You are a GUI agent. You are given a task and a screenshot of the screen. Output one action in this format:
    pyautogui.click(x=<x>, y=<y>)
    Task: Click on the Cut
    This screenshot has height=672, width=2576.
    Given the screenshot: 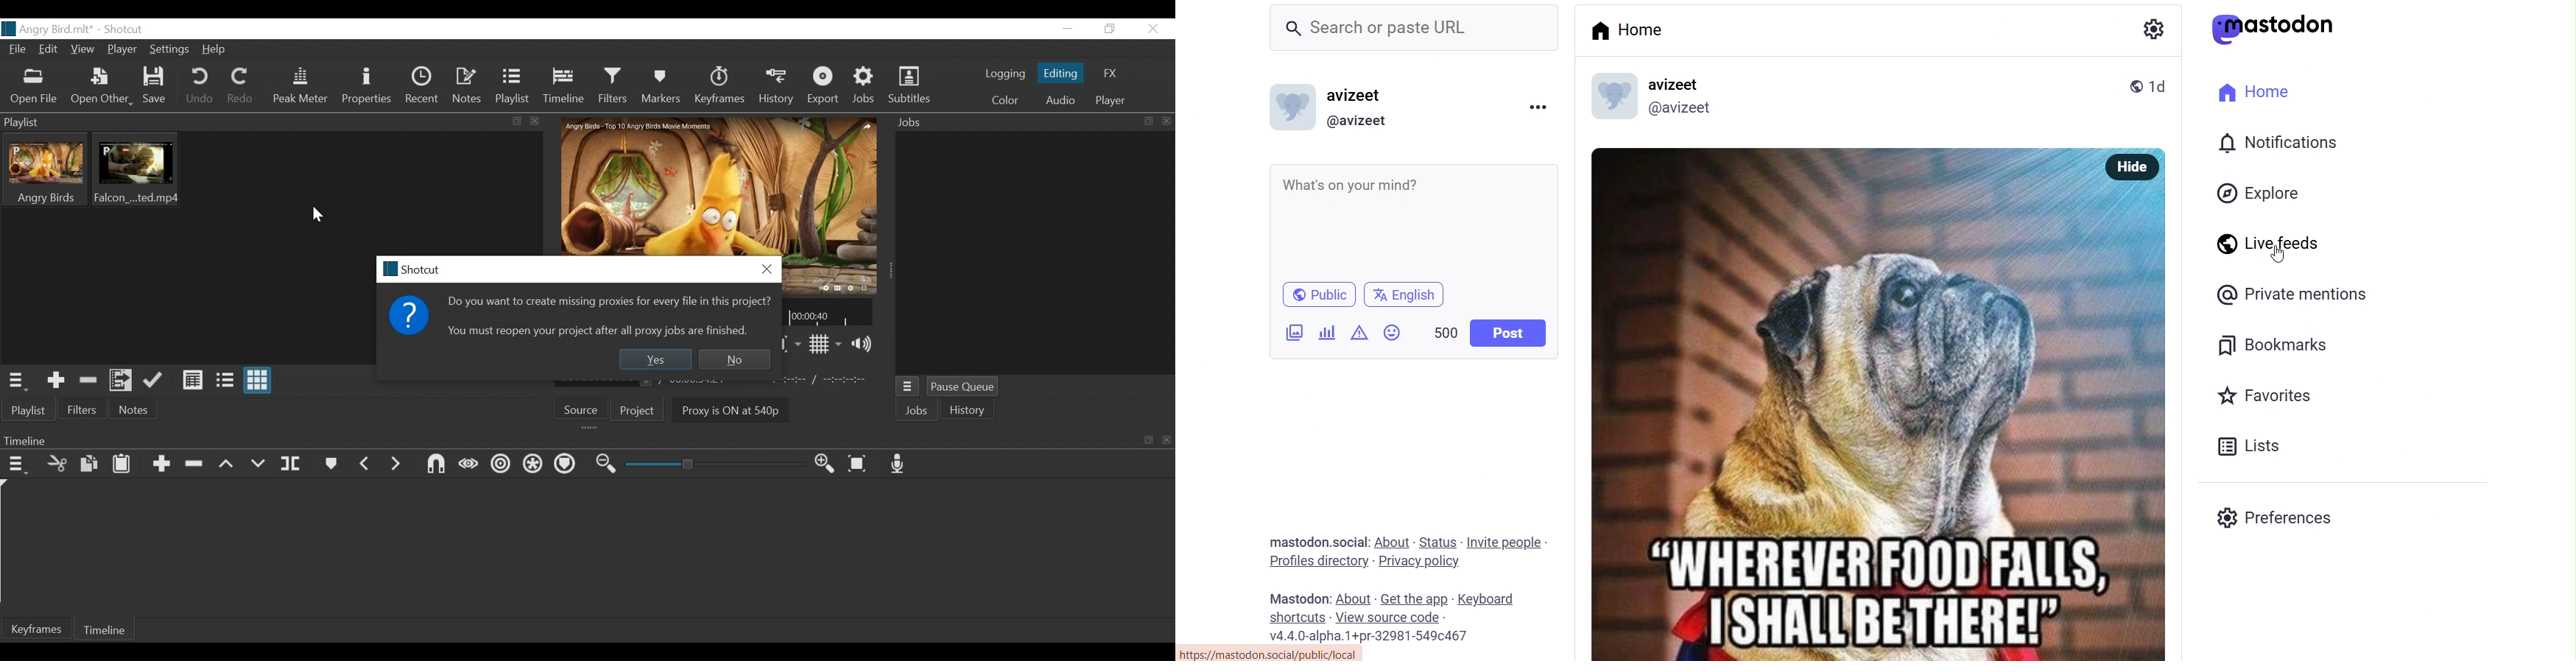 What is the action you would take?
    pyautogui.click(x=56, y=464)
    